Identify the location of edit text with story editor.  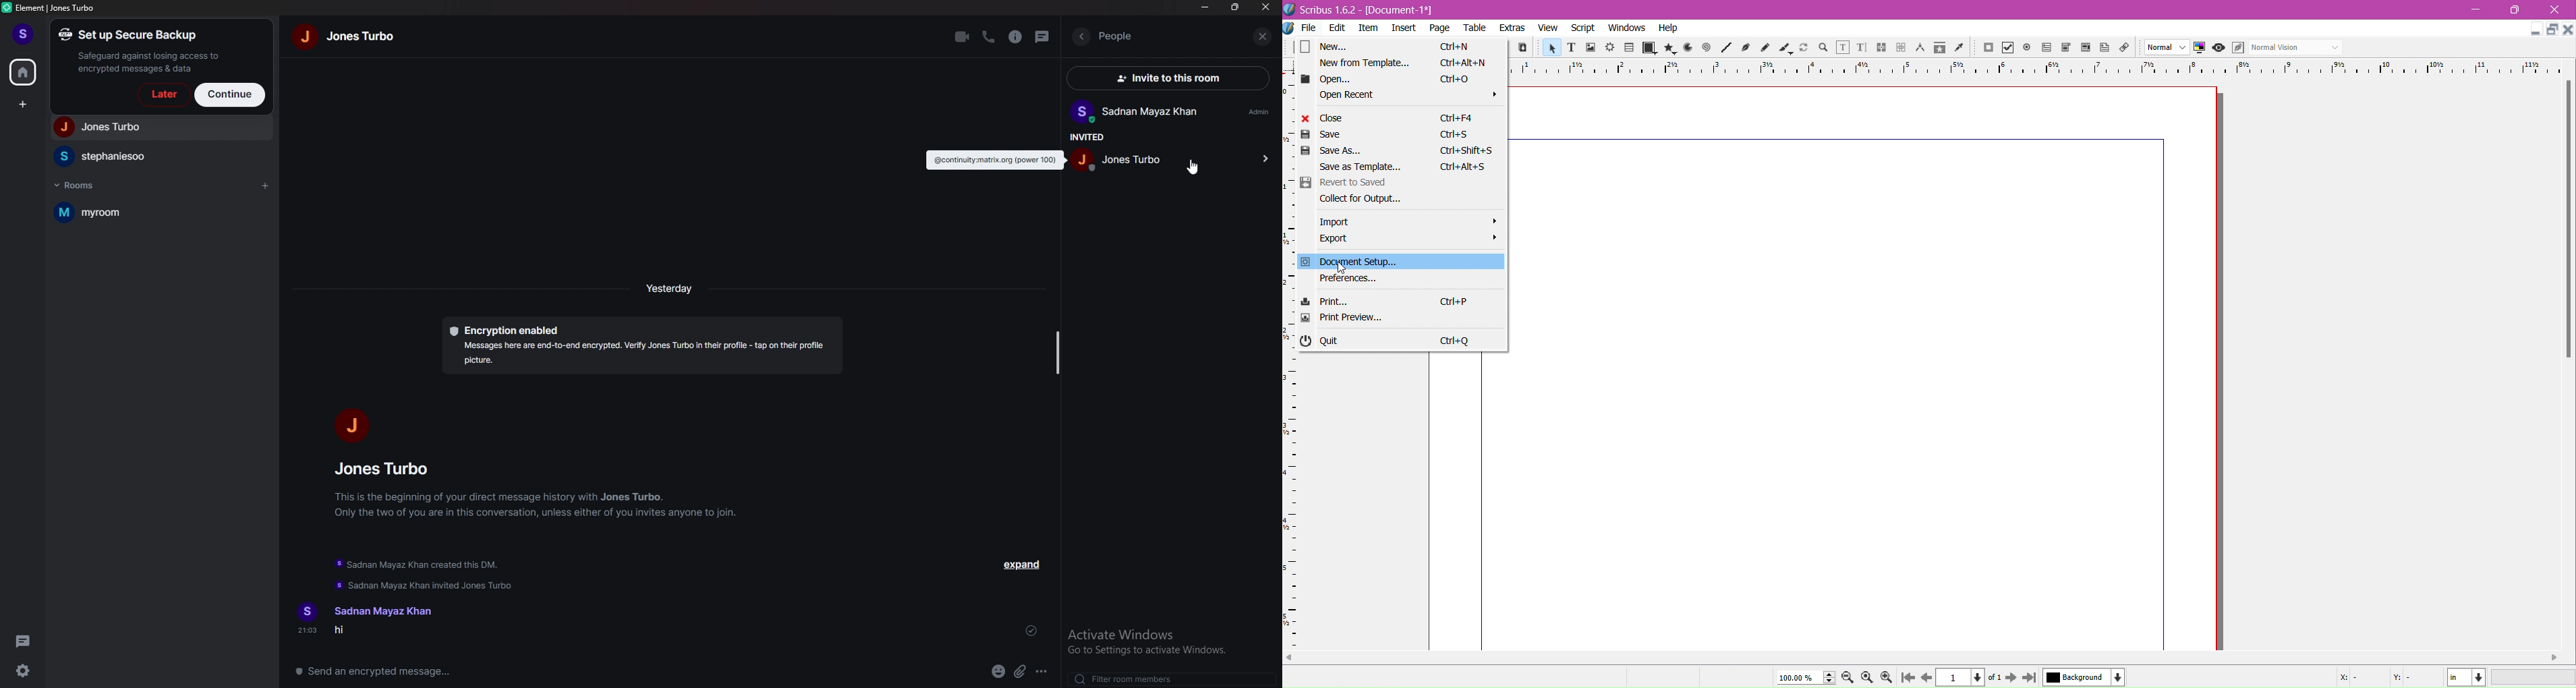
(1862, 49).